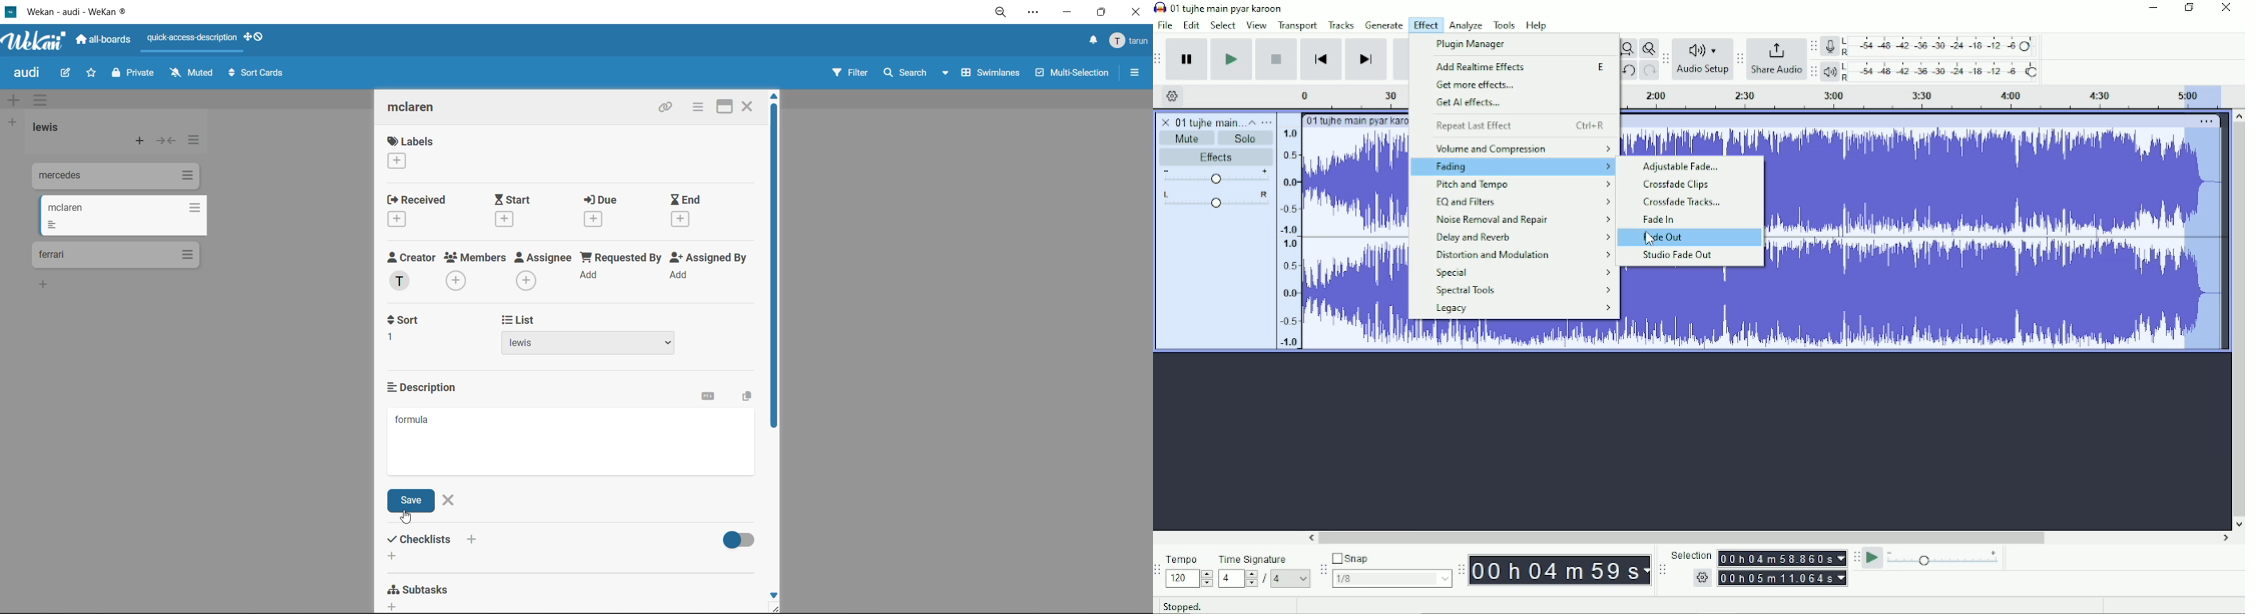 The height and width of the screenshot is (616, 2268). Describe the element at coordinates (1229, 8) in the screenshot. I see `01 tujhe main pyar karoon` at that location.